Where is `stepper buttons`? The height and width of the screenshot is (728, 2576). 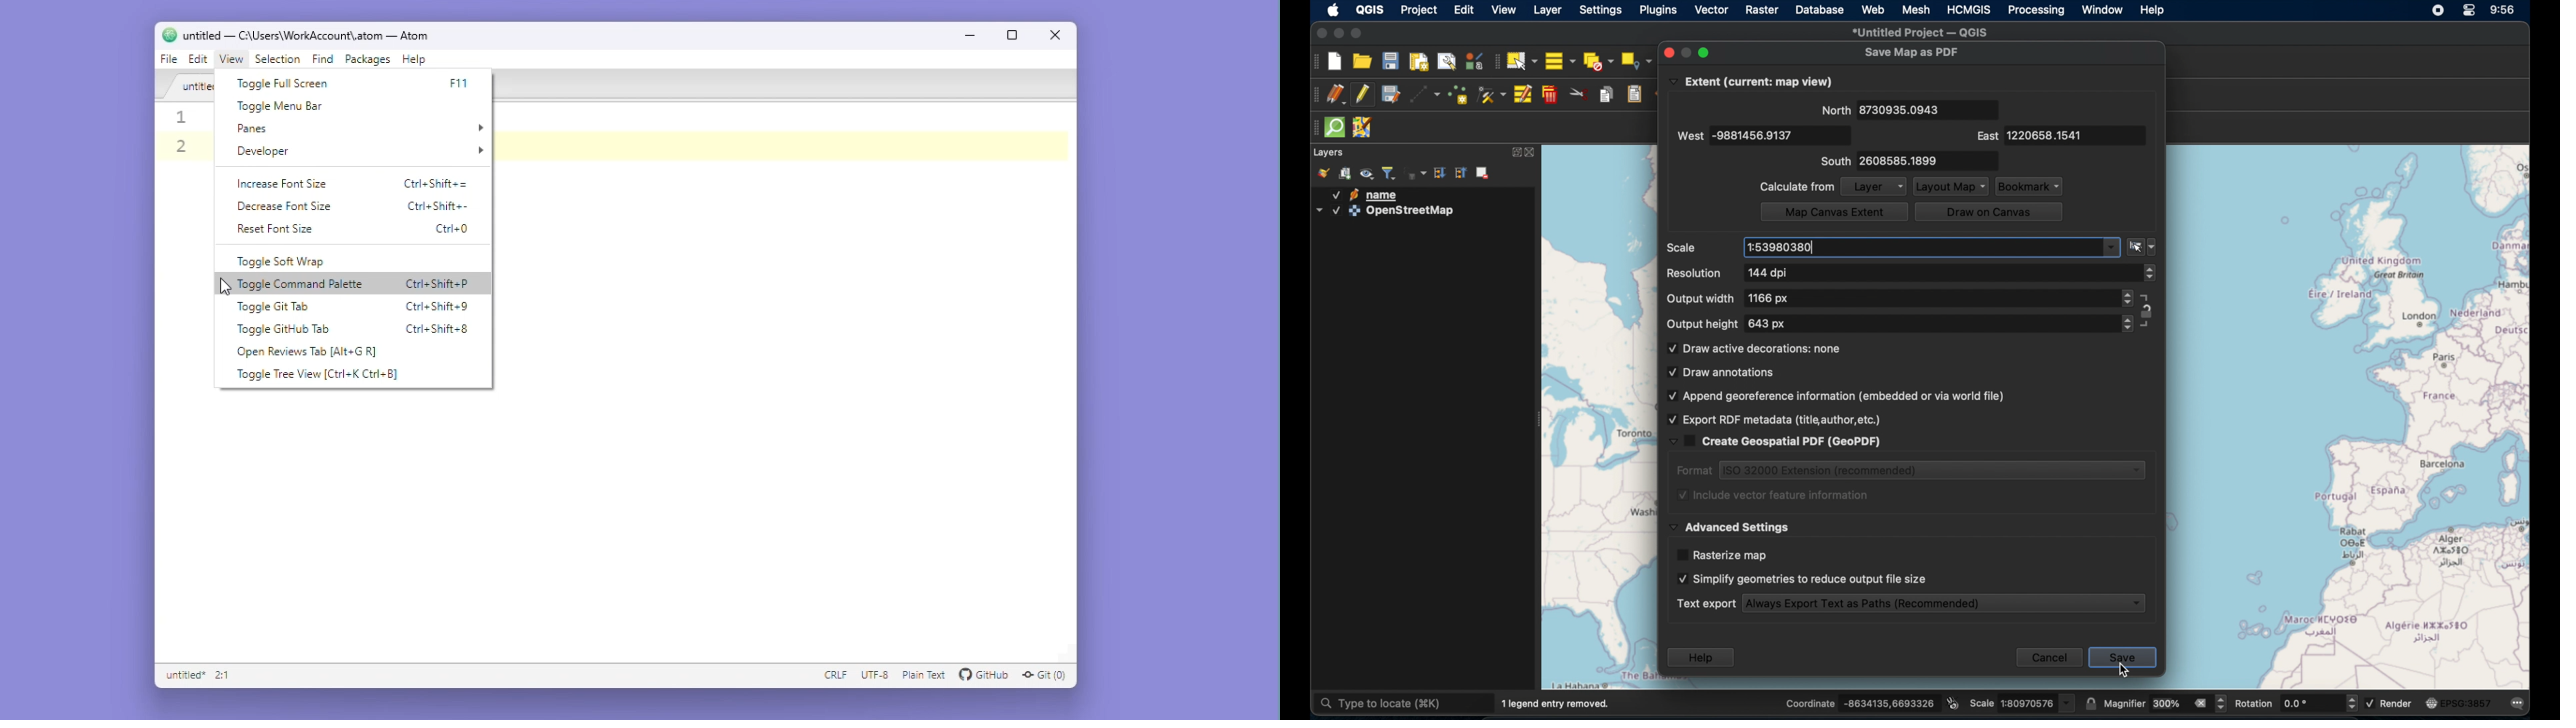 stepper buttons is located at coordinates (2125, 324).